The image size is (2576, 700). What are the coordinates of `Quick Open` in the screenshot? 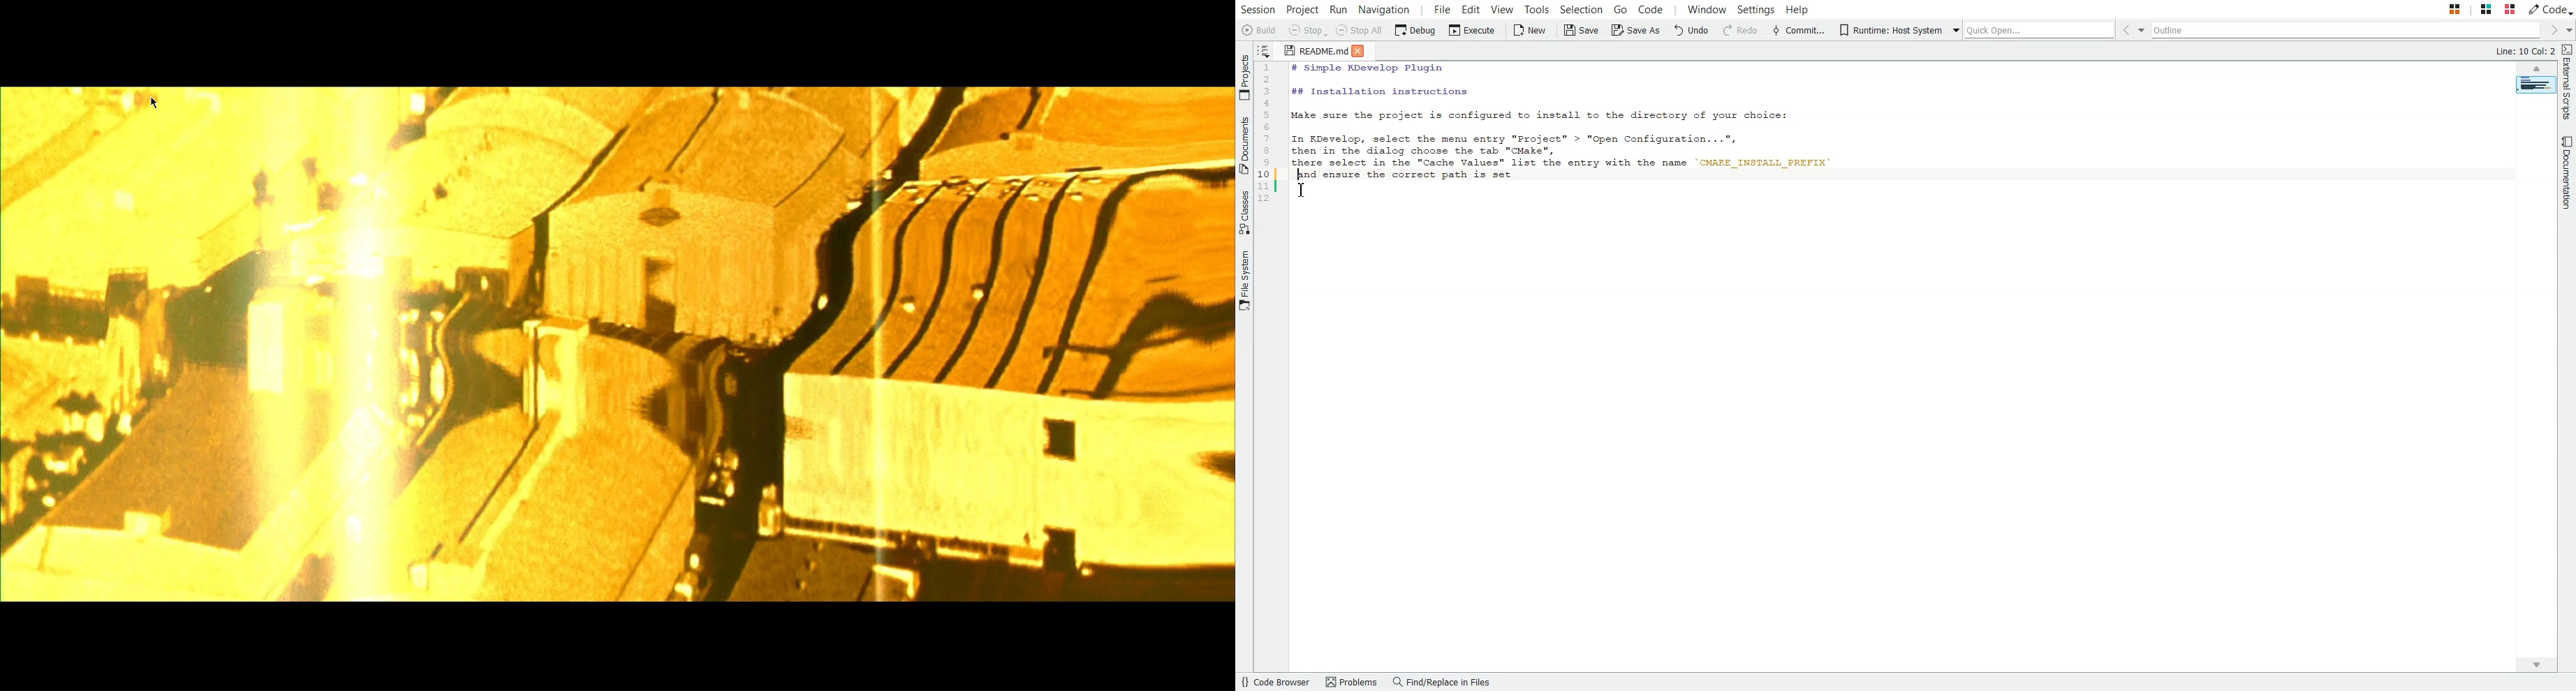 It's located at (2035, 29).